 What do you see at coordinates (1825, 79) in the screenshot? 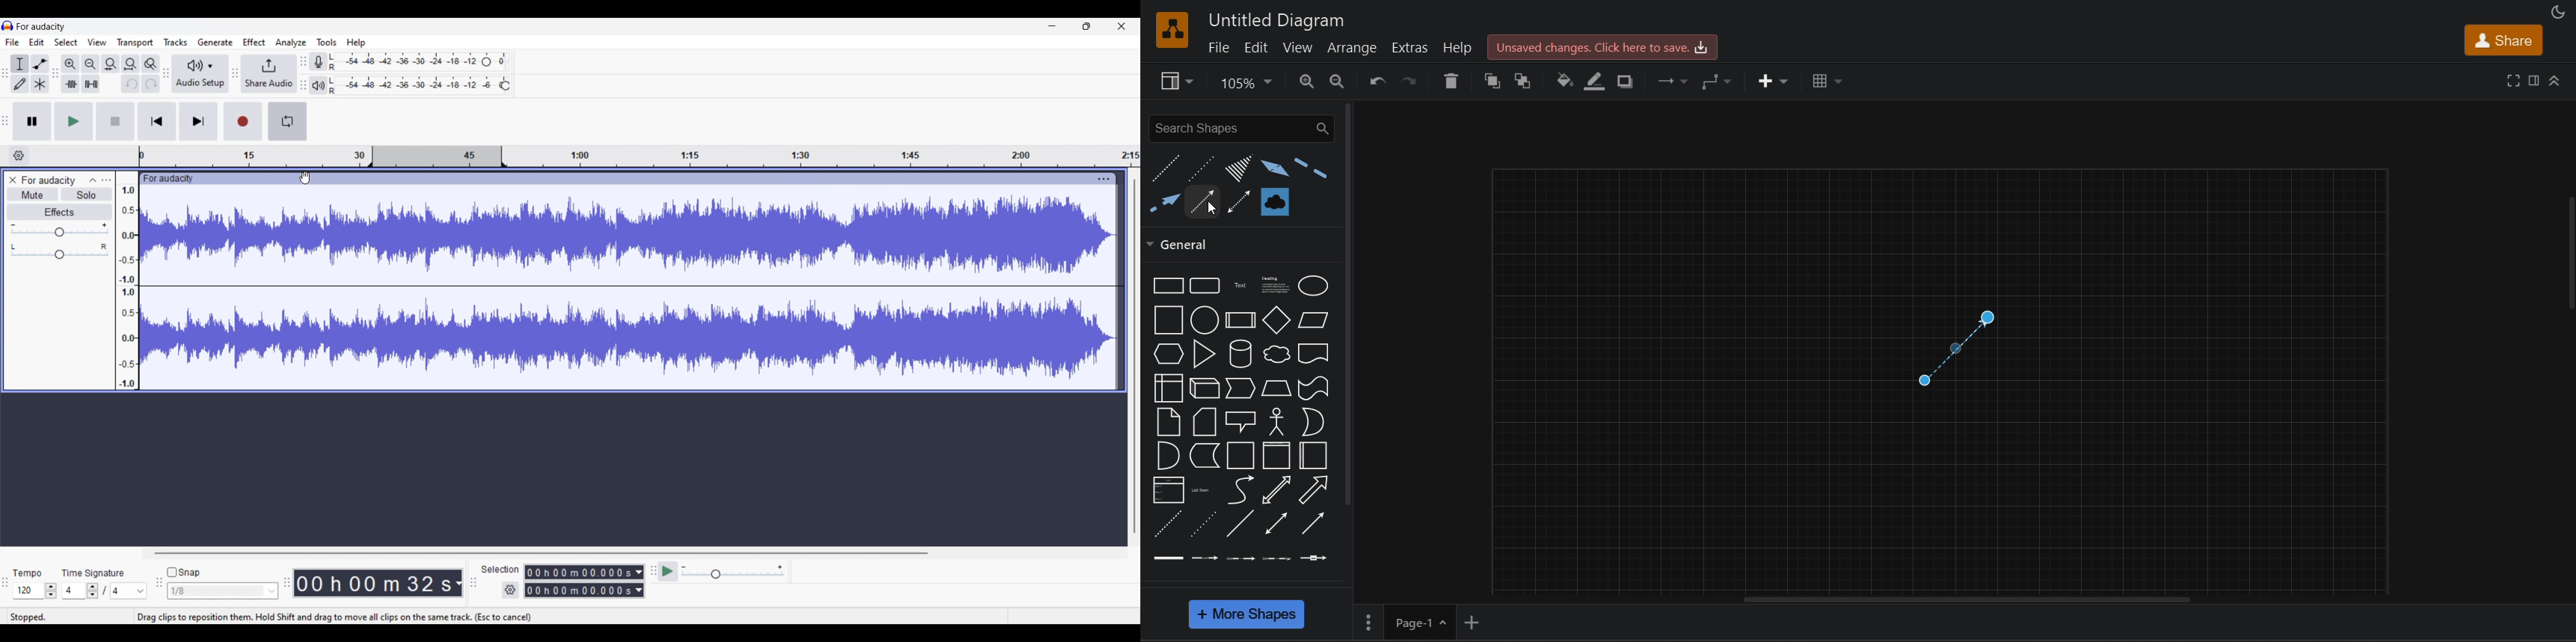
I see `table` at bounding box center [1825, 79].